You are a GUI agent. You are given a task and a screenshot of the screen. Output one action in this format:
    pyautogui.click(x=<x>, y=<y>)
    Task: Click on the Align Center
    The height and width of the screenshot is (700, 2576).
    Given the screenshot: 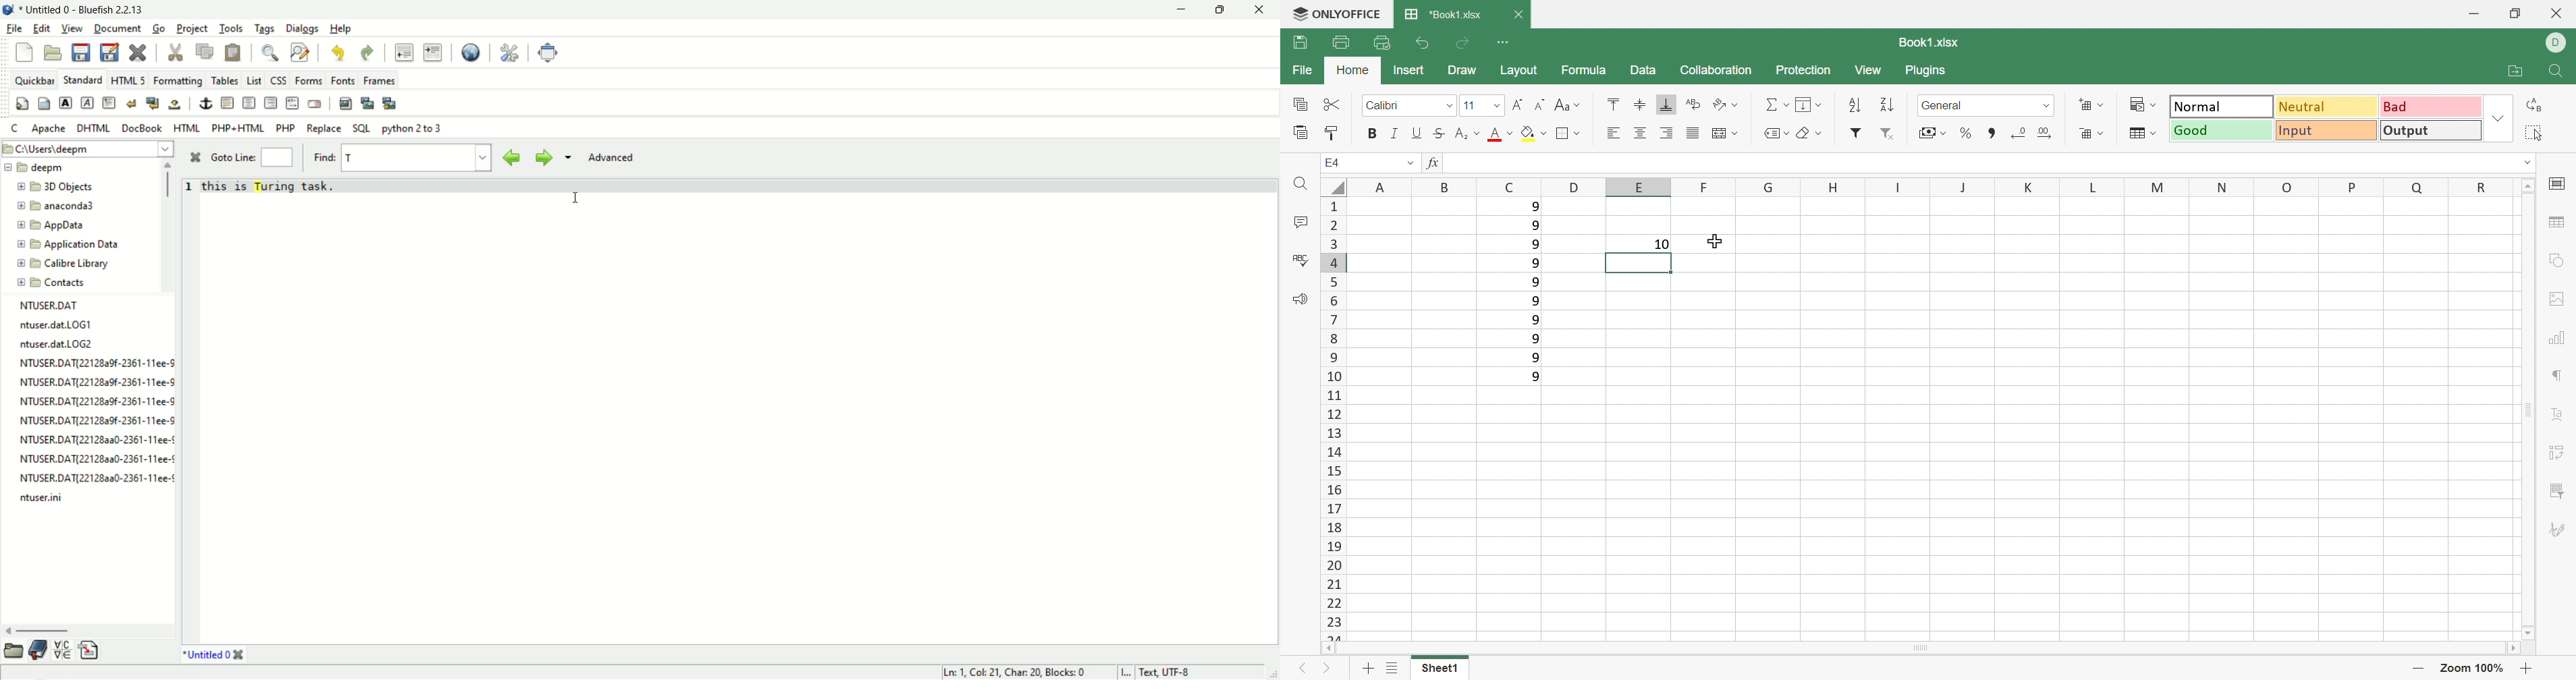 What is the action you would take?
    pyautogui.click(x=1639, y=133)
    